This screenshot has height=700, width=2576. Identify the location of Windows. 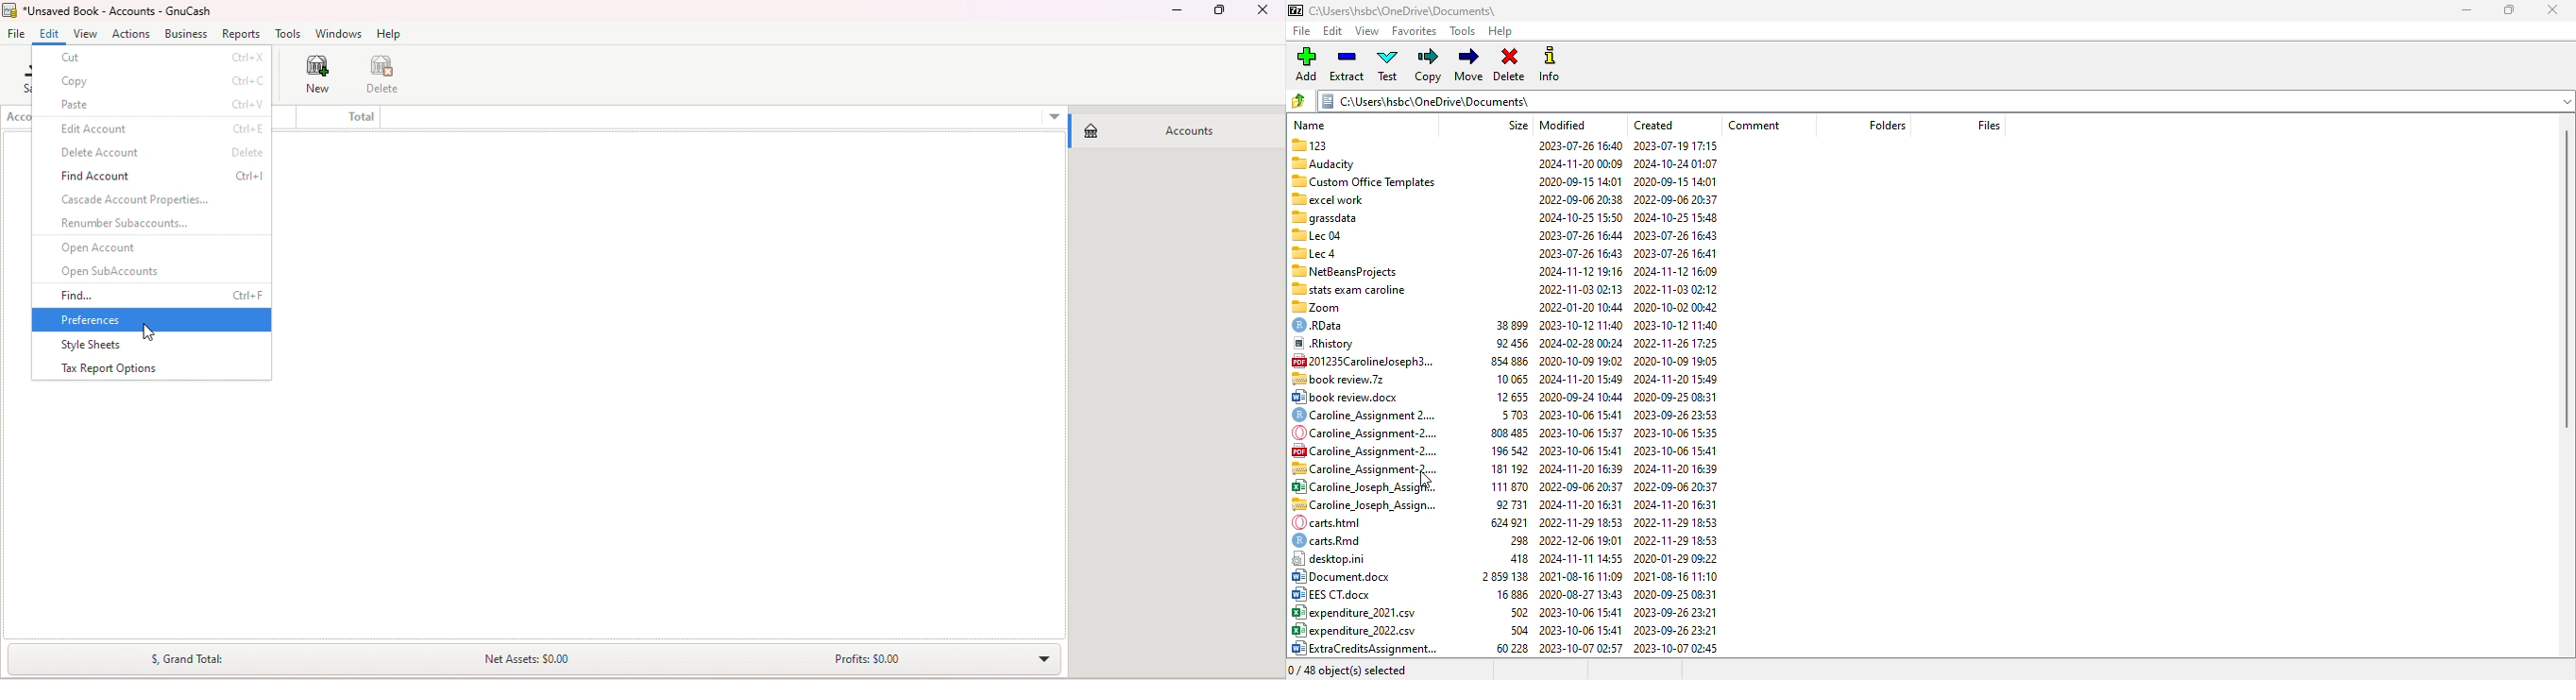
(337, 33).